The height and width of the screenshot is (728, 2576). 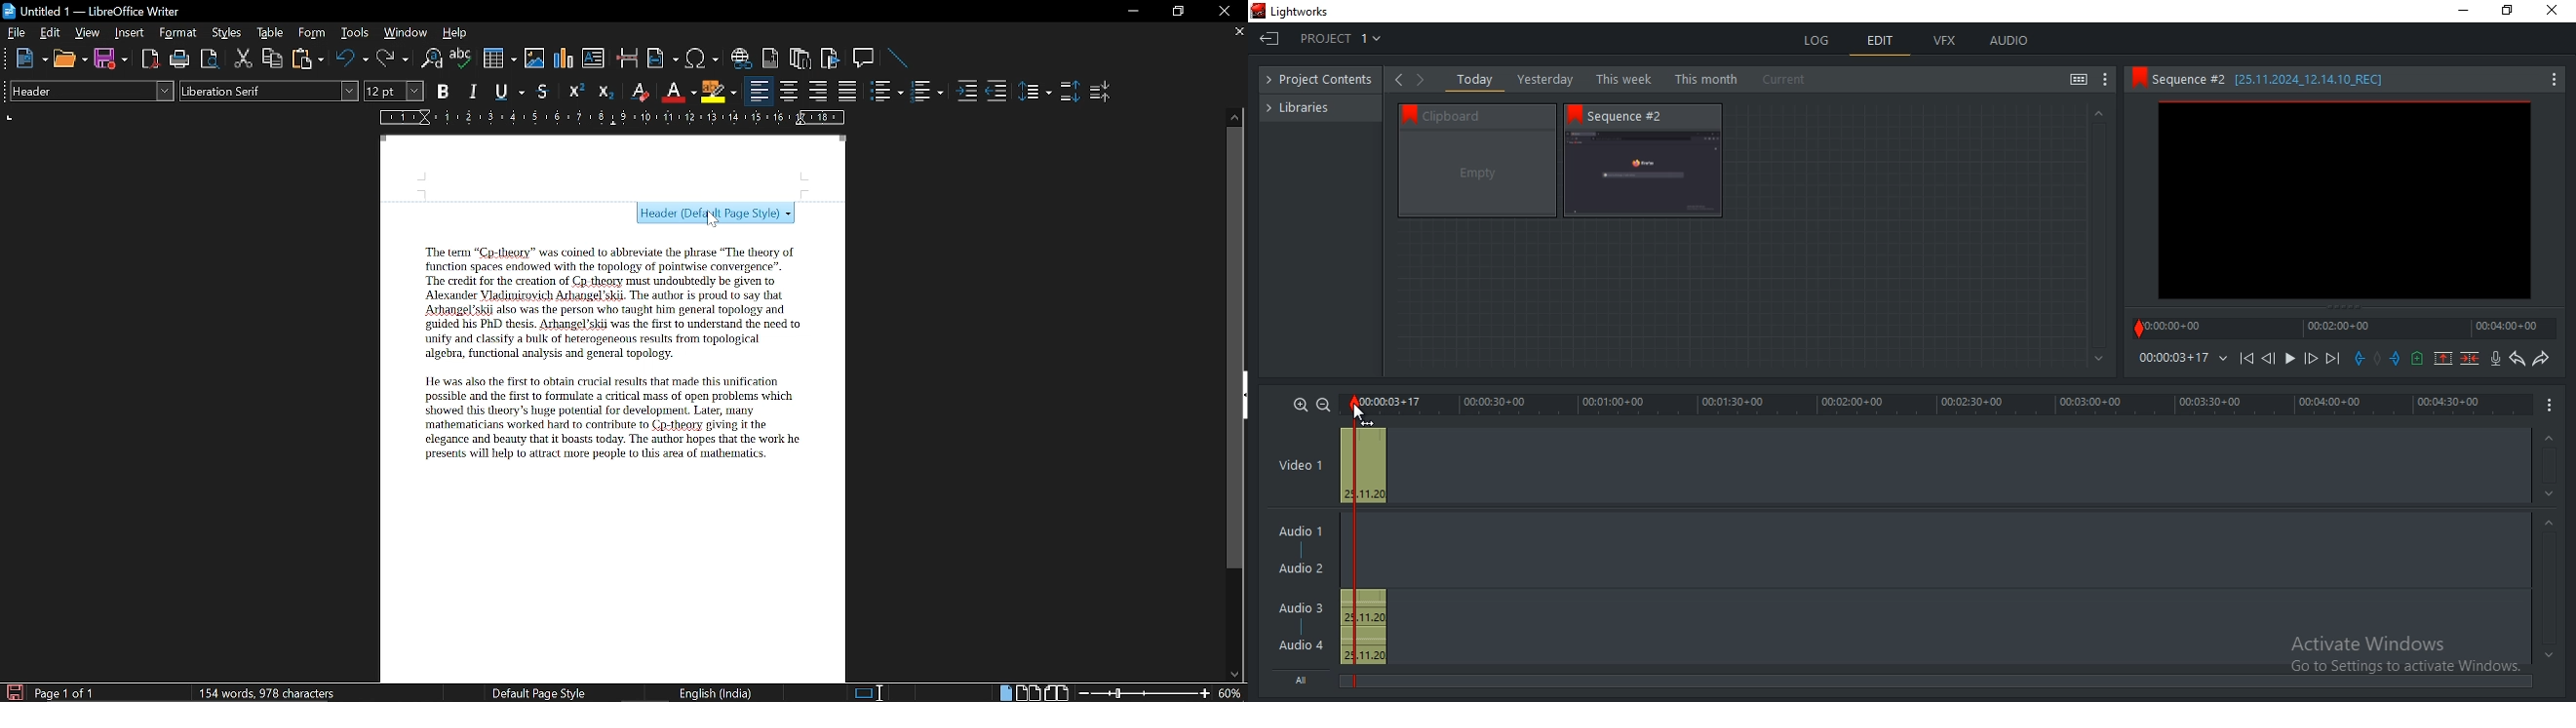 I want to click on Current window, so click(x=92, y=12).